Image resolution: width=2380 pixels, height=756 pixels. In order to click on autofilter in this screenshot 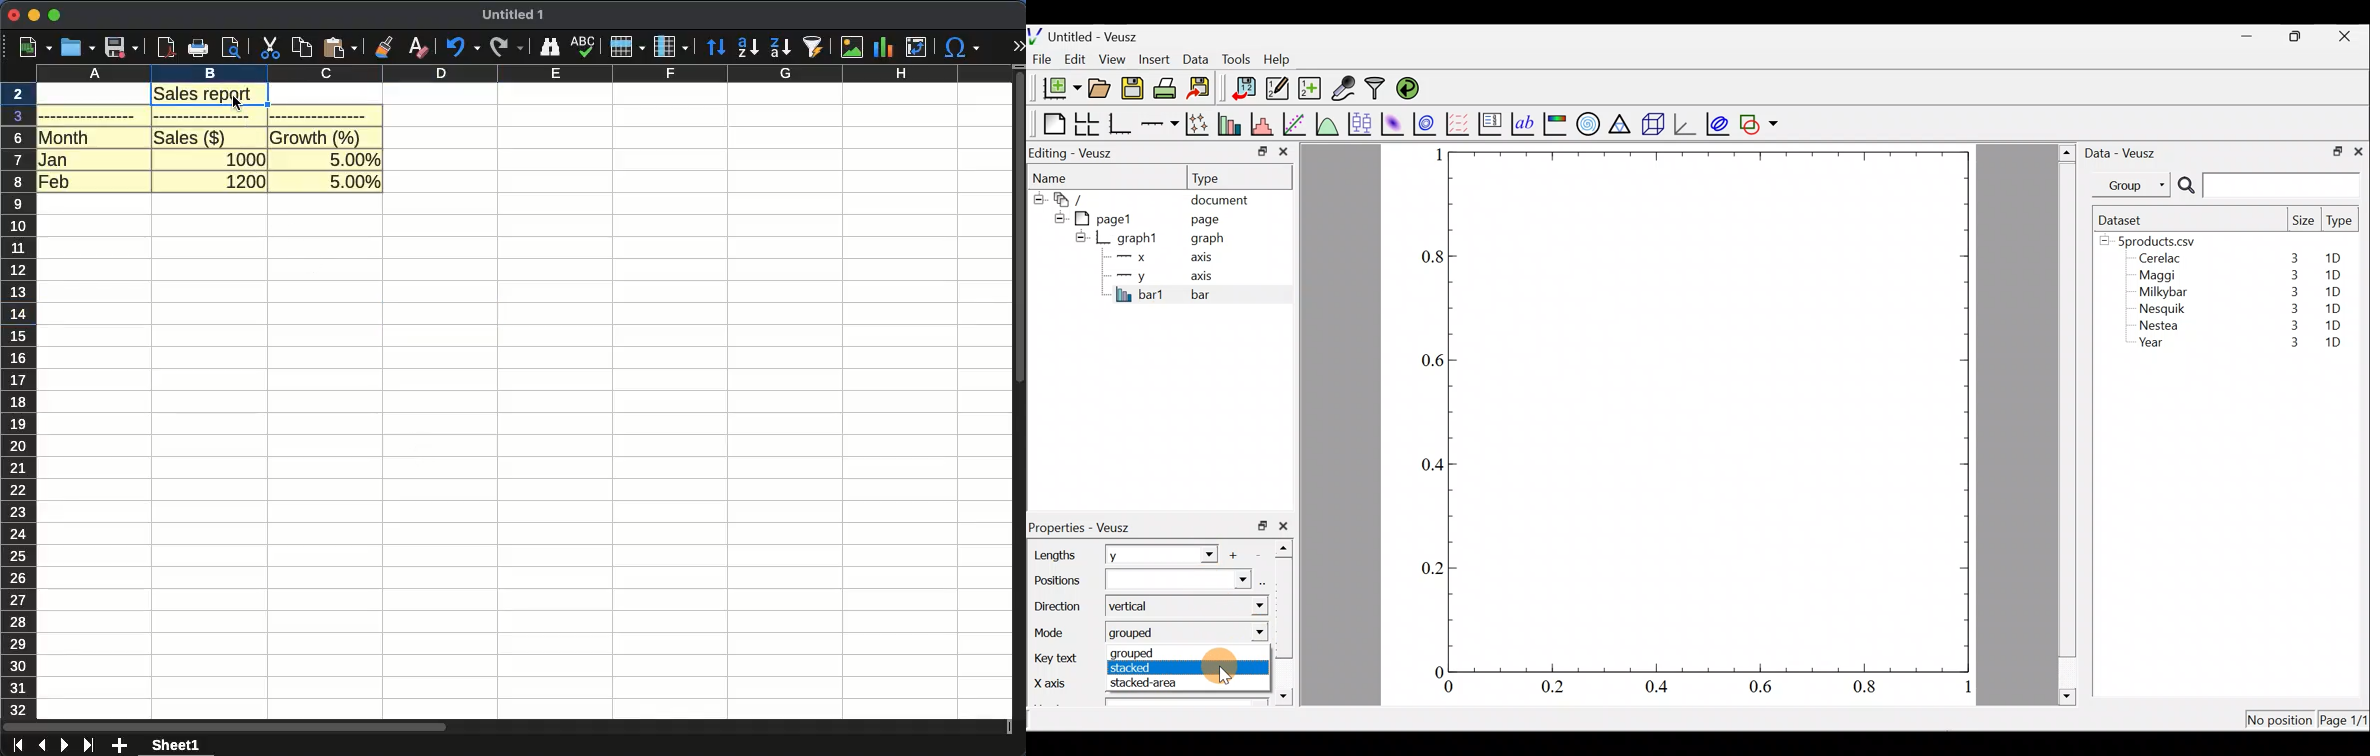, I will do `click(814, 46)`.